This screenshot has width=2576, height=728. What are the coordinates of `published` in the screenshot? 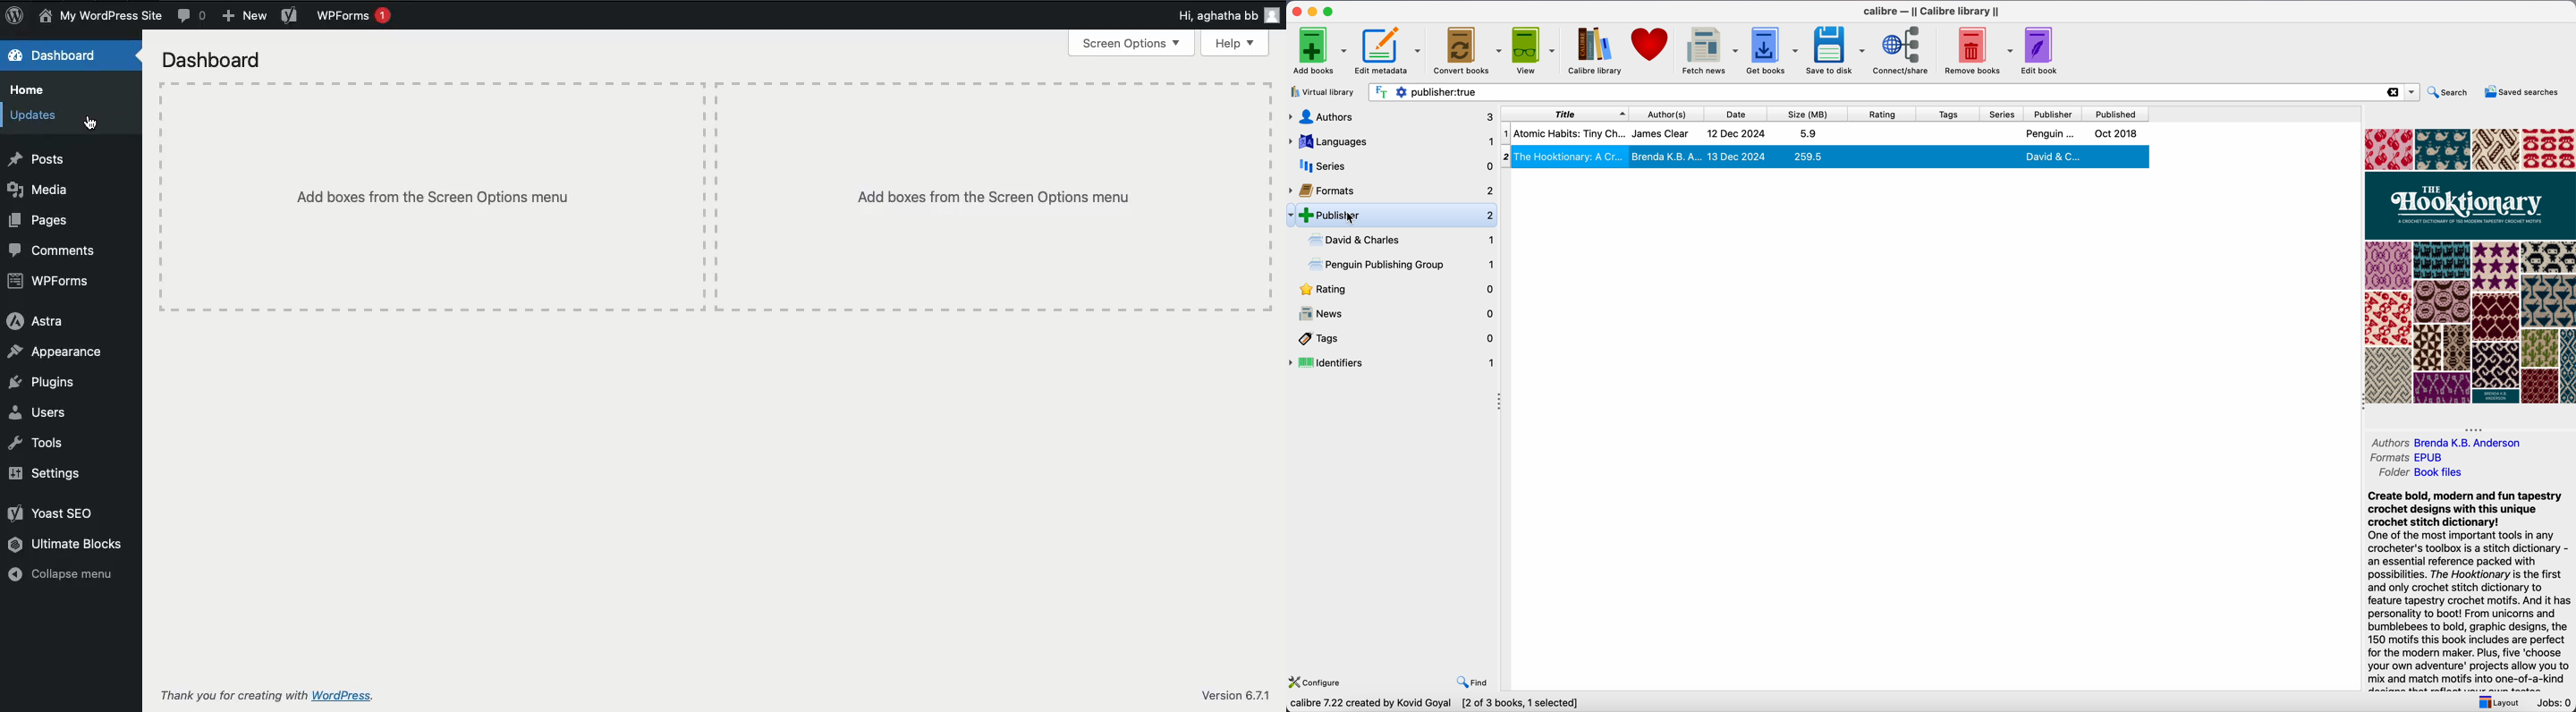 It's located at (2116, 114).